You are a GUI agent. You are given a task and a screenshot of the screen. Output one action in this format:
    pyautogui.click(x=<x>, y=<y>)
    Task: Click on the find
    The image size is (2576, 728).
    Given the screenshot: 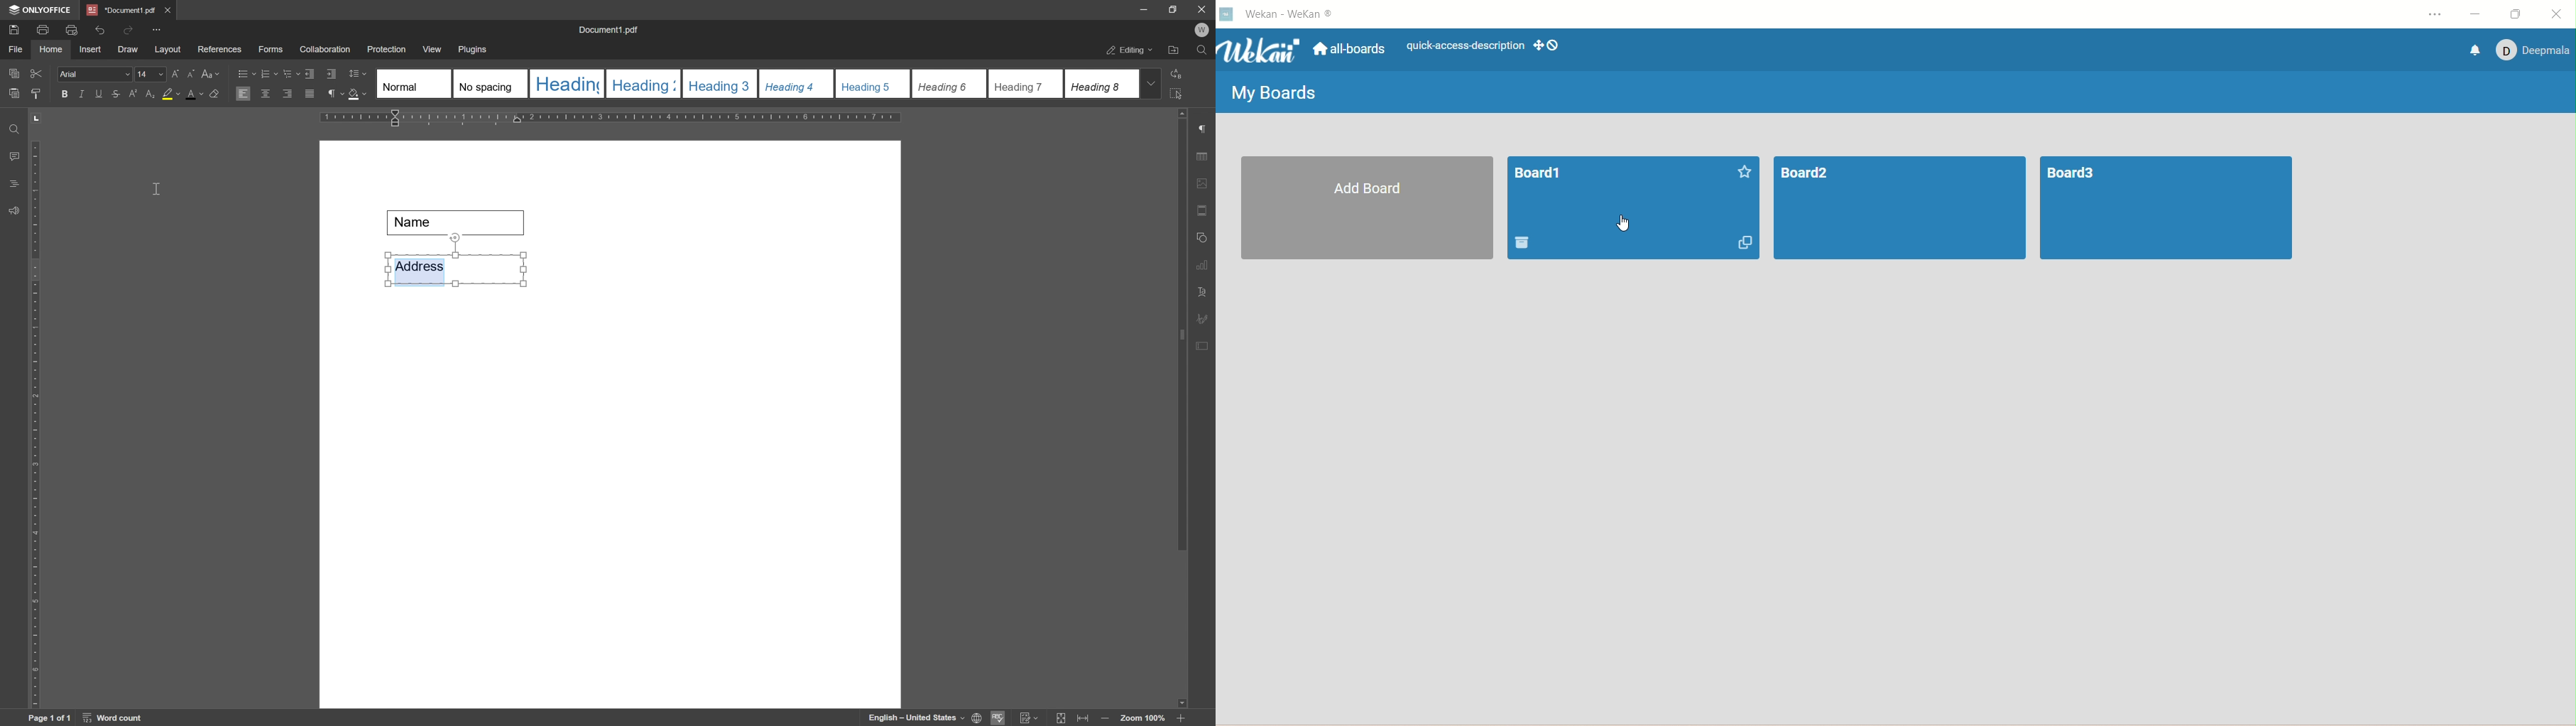 What is the action you would take?
    pyautogui.click(x=1204, y=52)
    